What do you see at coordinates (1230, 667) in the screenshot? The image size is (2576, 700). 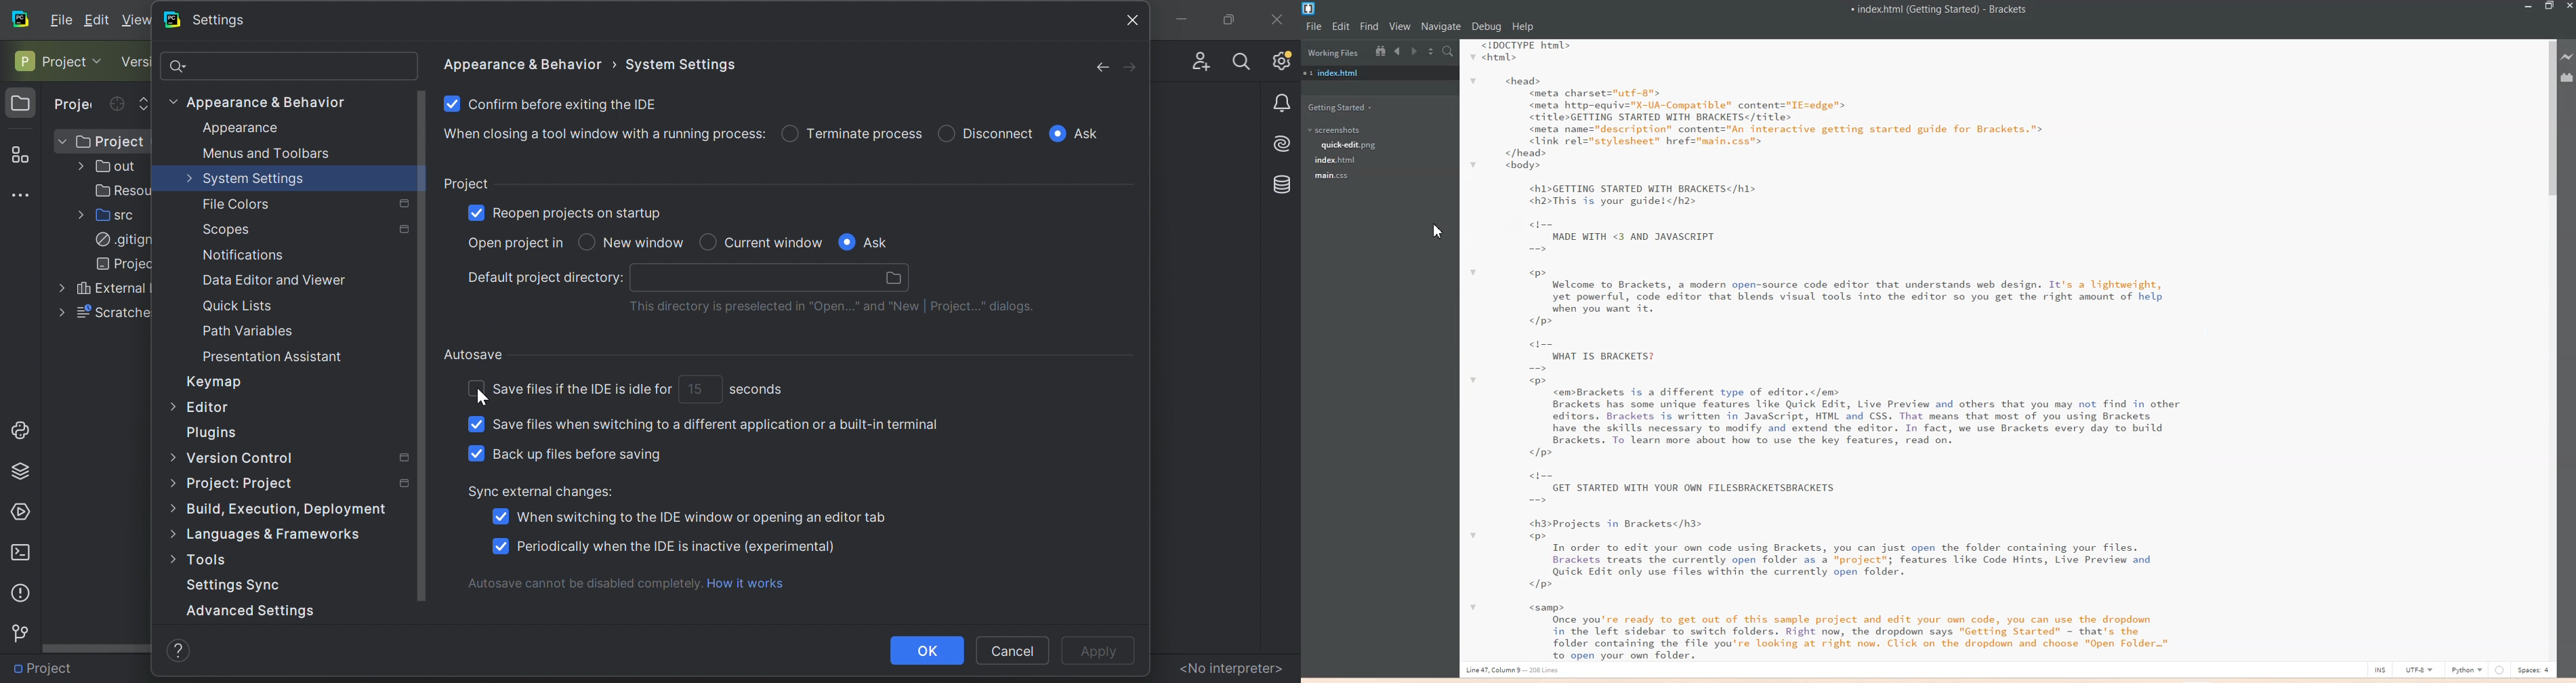 I see `<No interpreter>` at bounding box center [1230, 667].